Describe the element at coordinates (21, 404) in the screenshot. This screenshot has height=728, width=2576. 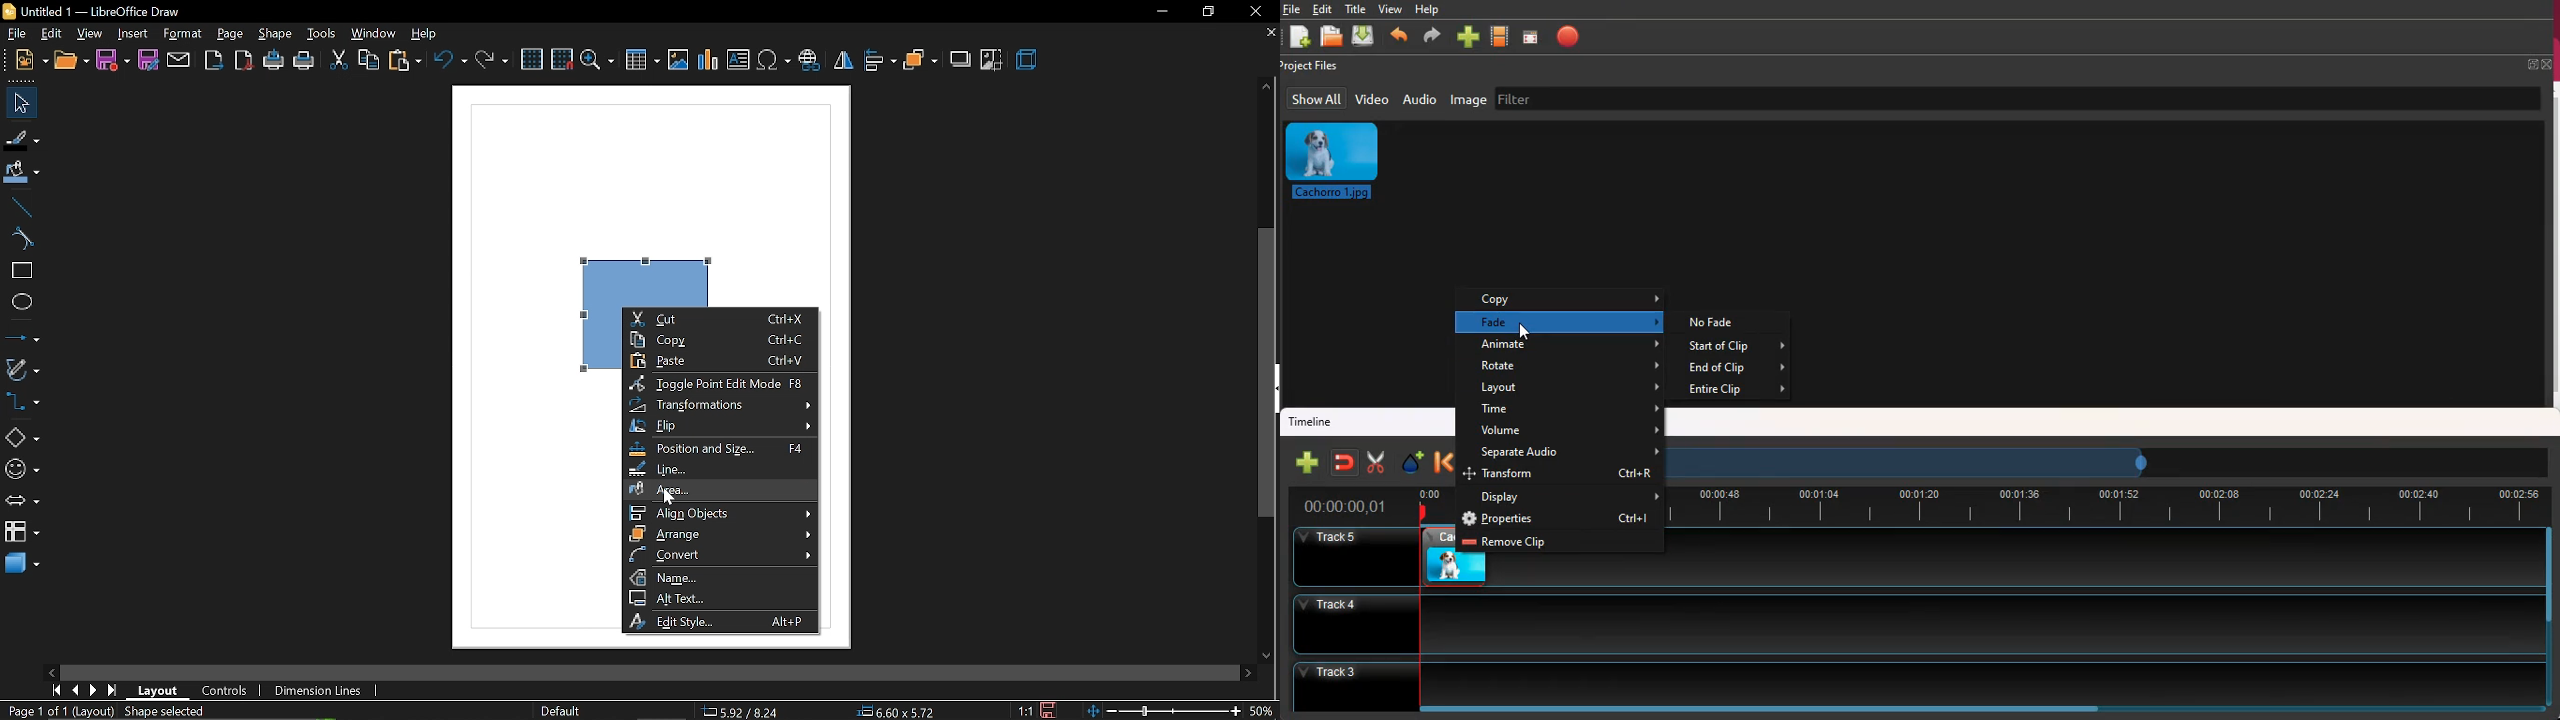
I see `Connector` at that location.